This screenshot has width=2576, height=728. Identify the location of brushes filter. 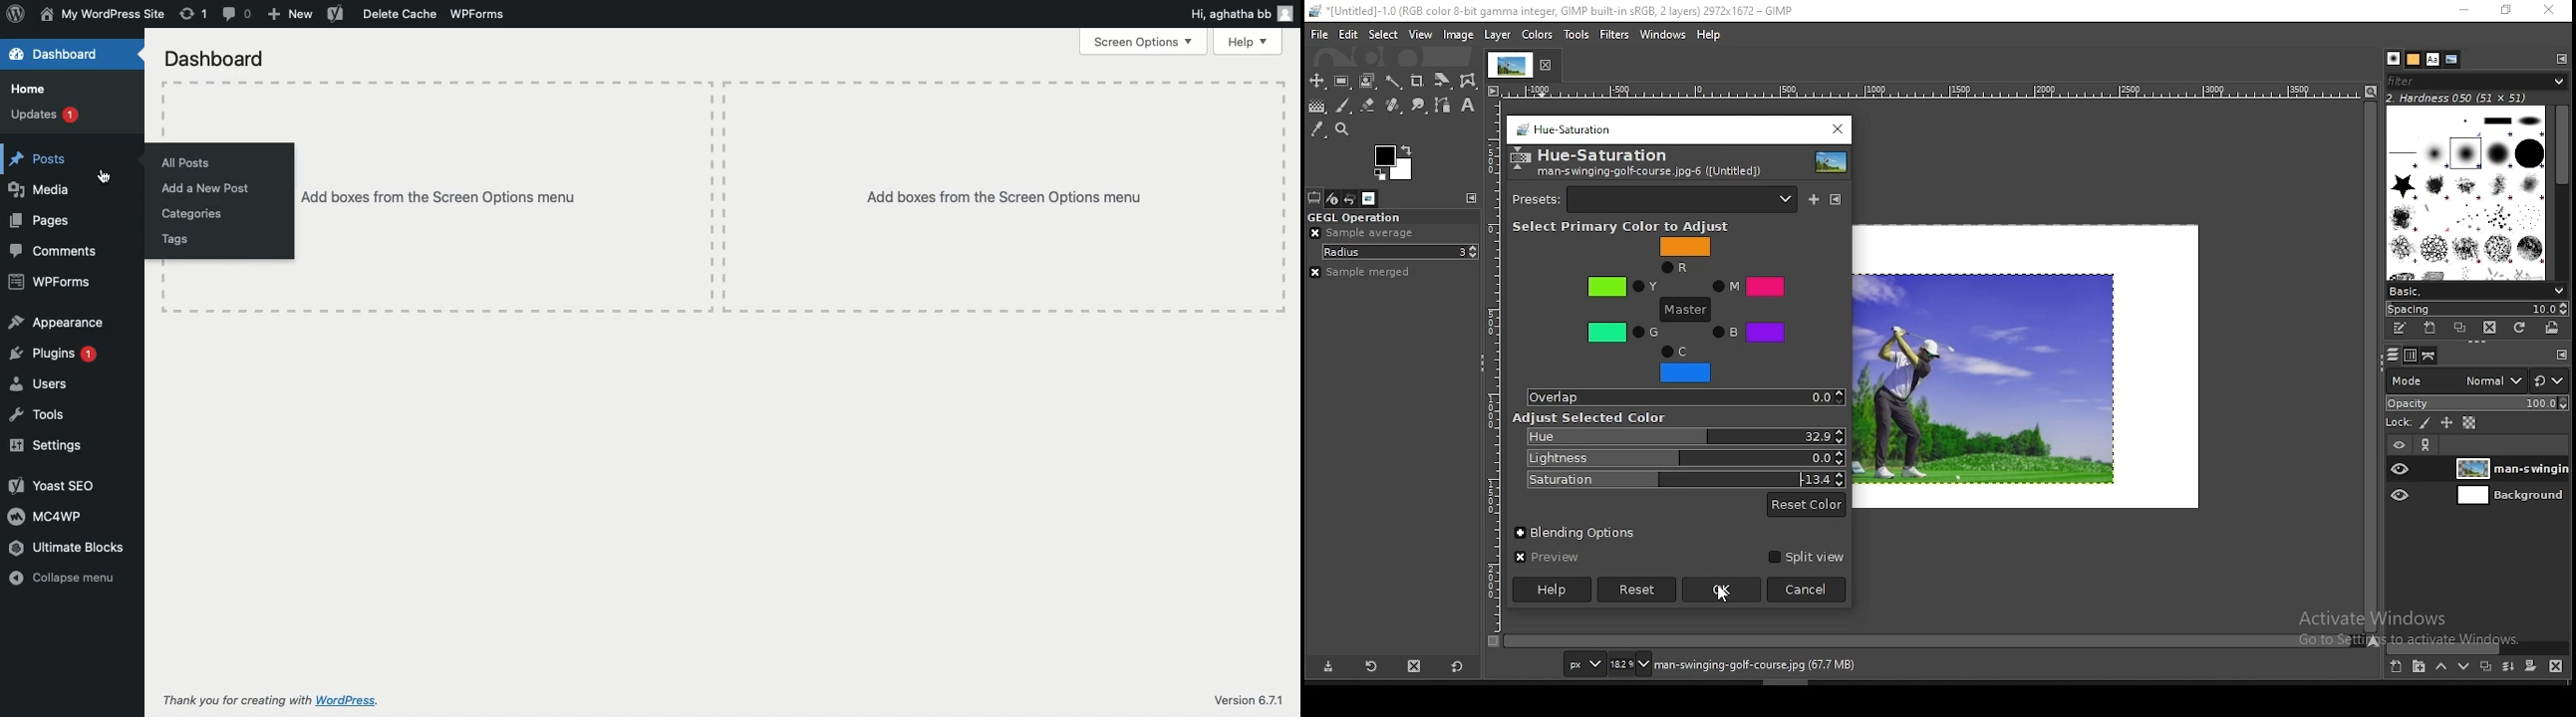
(2475, 82).